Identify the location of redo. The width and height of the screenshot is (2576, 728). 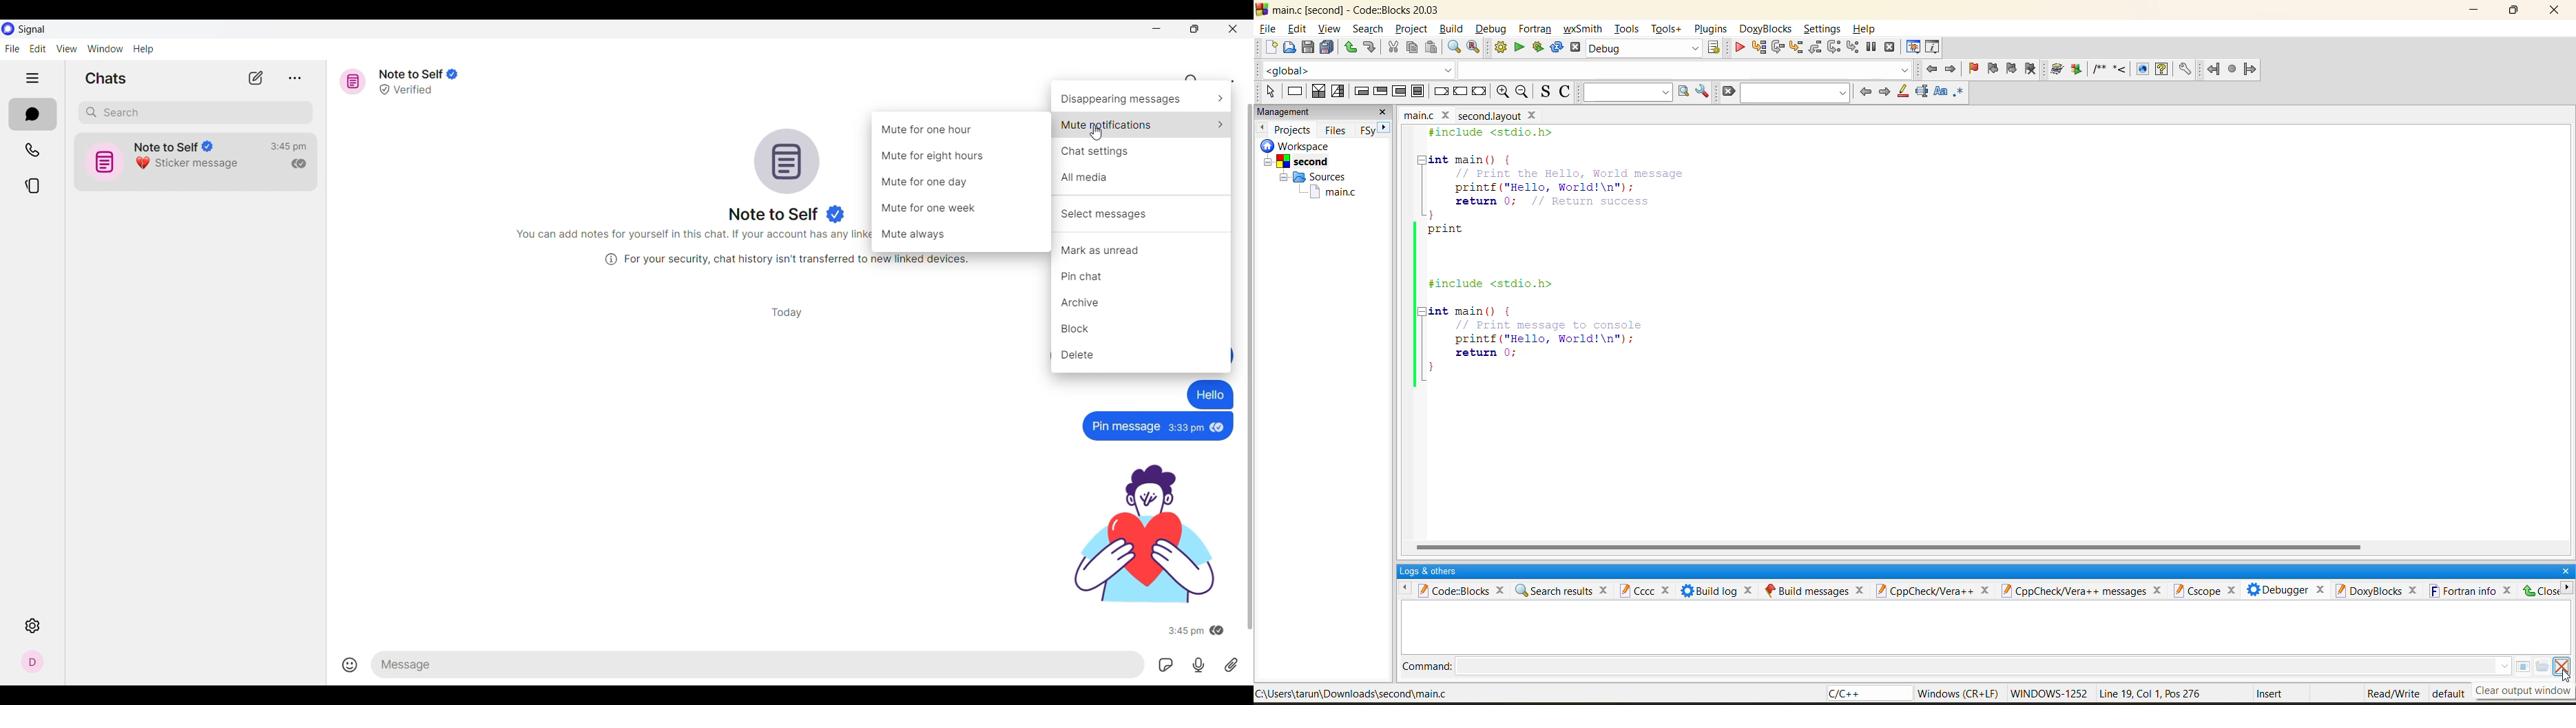
(1369, 48).